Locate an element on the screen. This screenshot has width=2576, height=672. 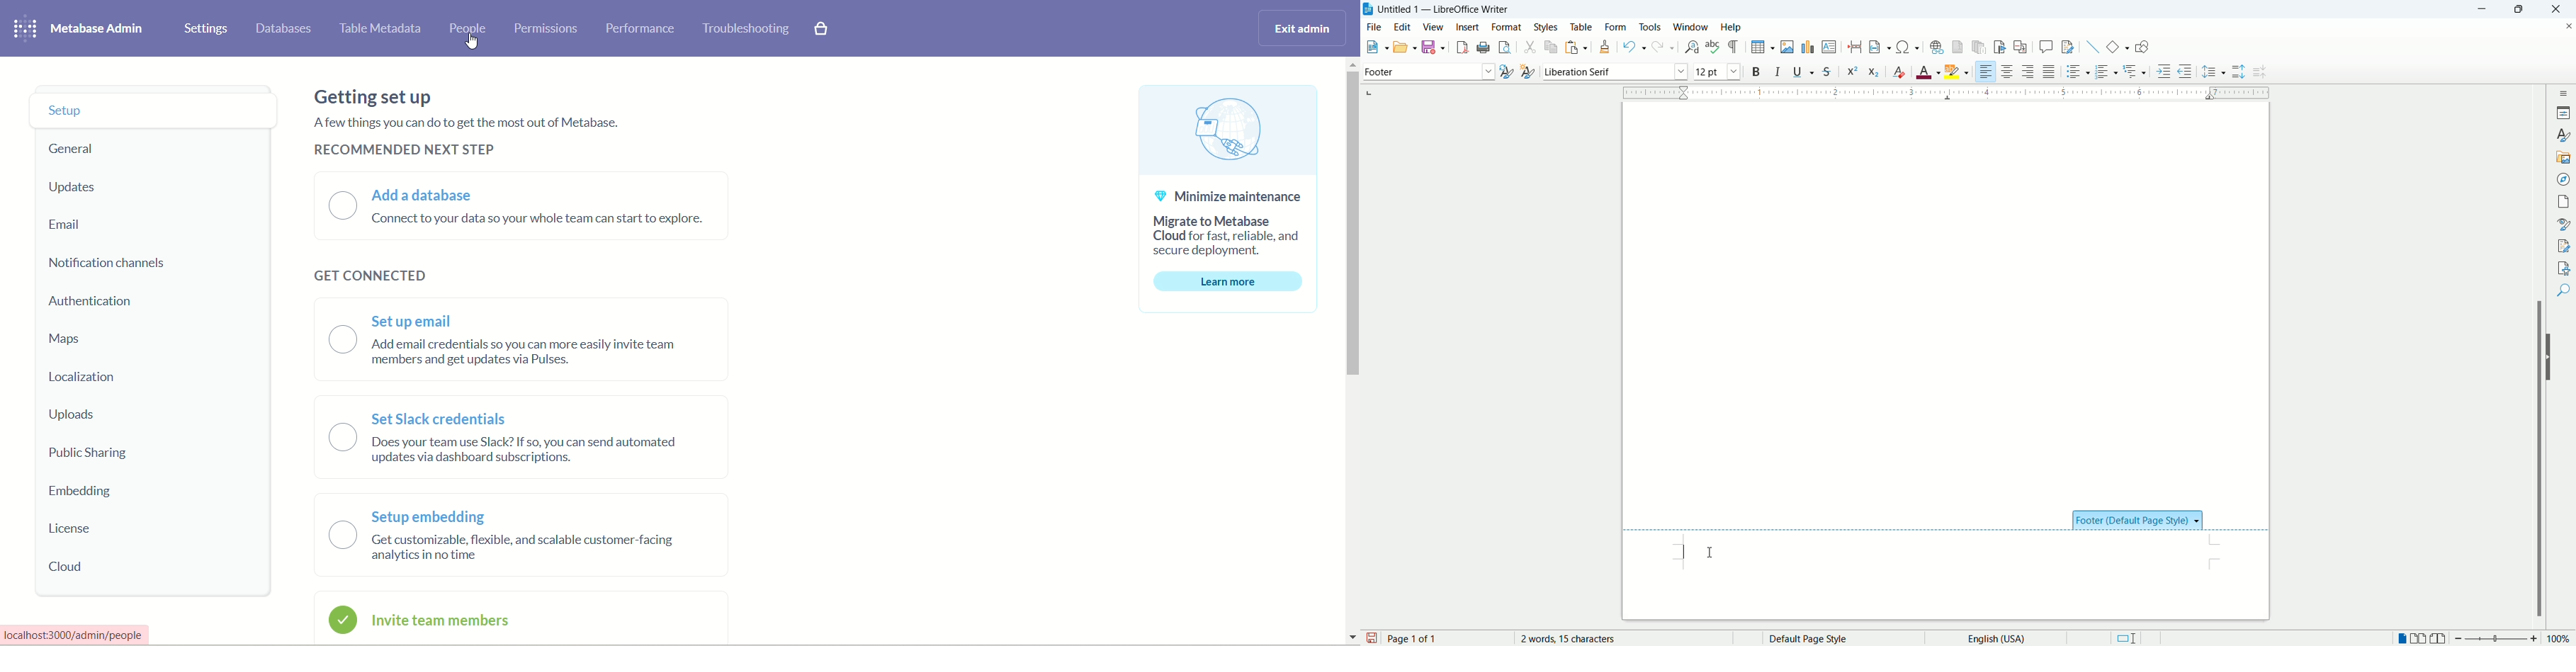
clear formatting is located at coordinates (1900, 72).